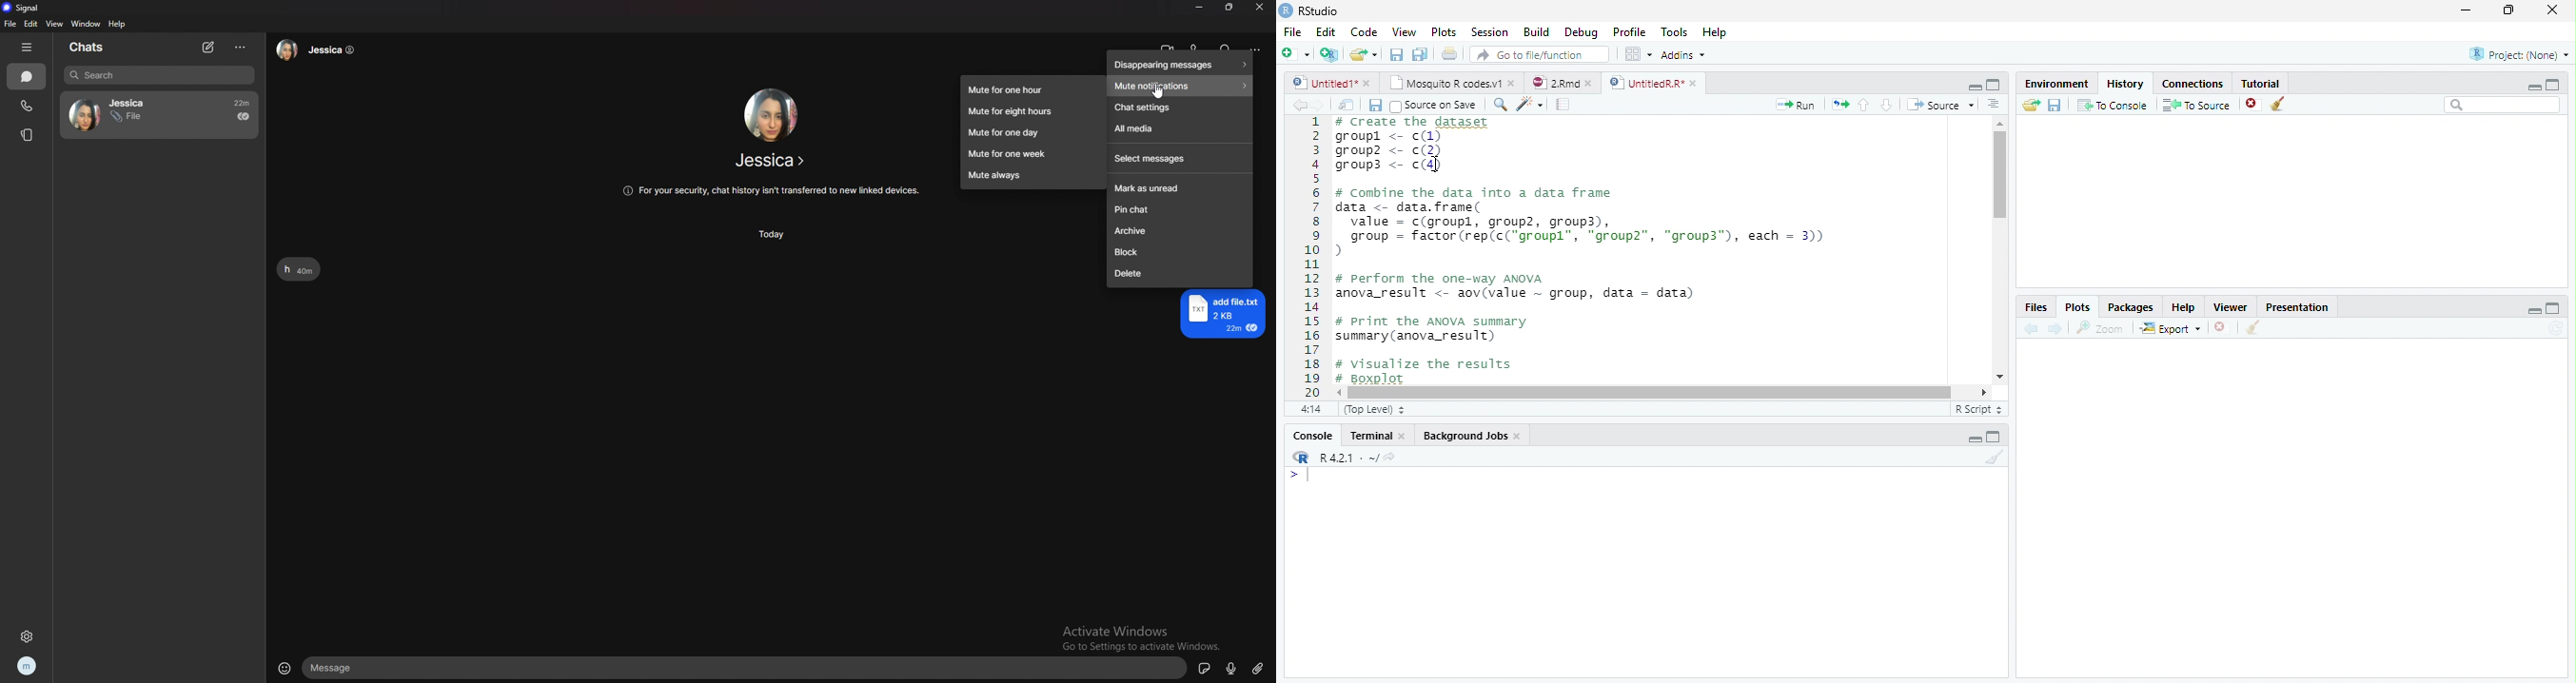 This screenshot has width=2576, height=700. Describe the element at coordinates (2518, 54) in the screenshot. I see `Project (None)` at that location.